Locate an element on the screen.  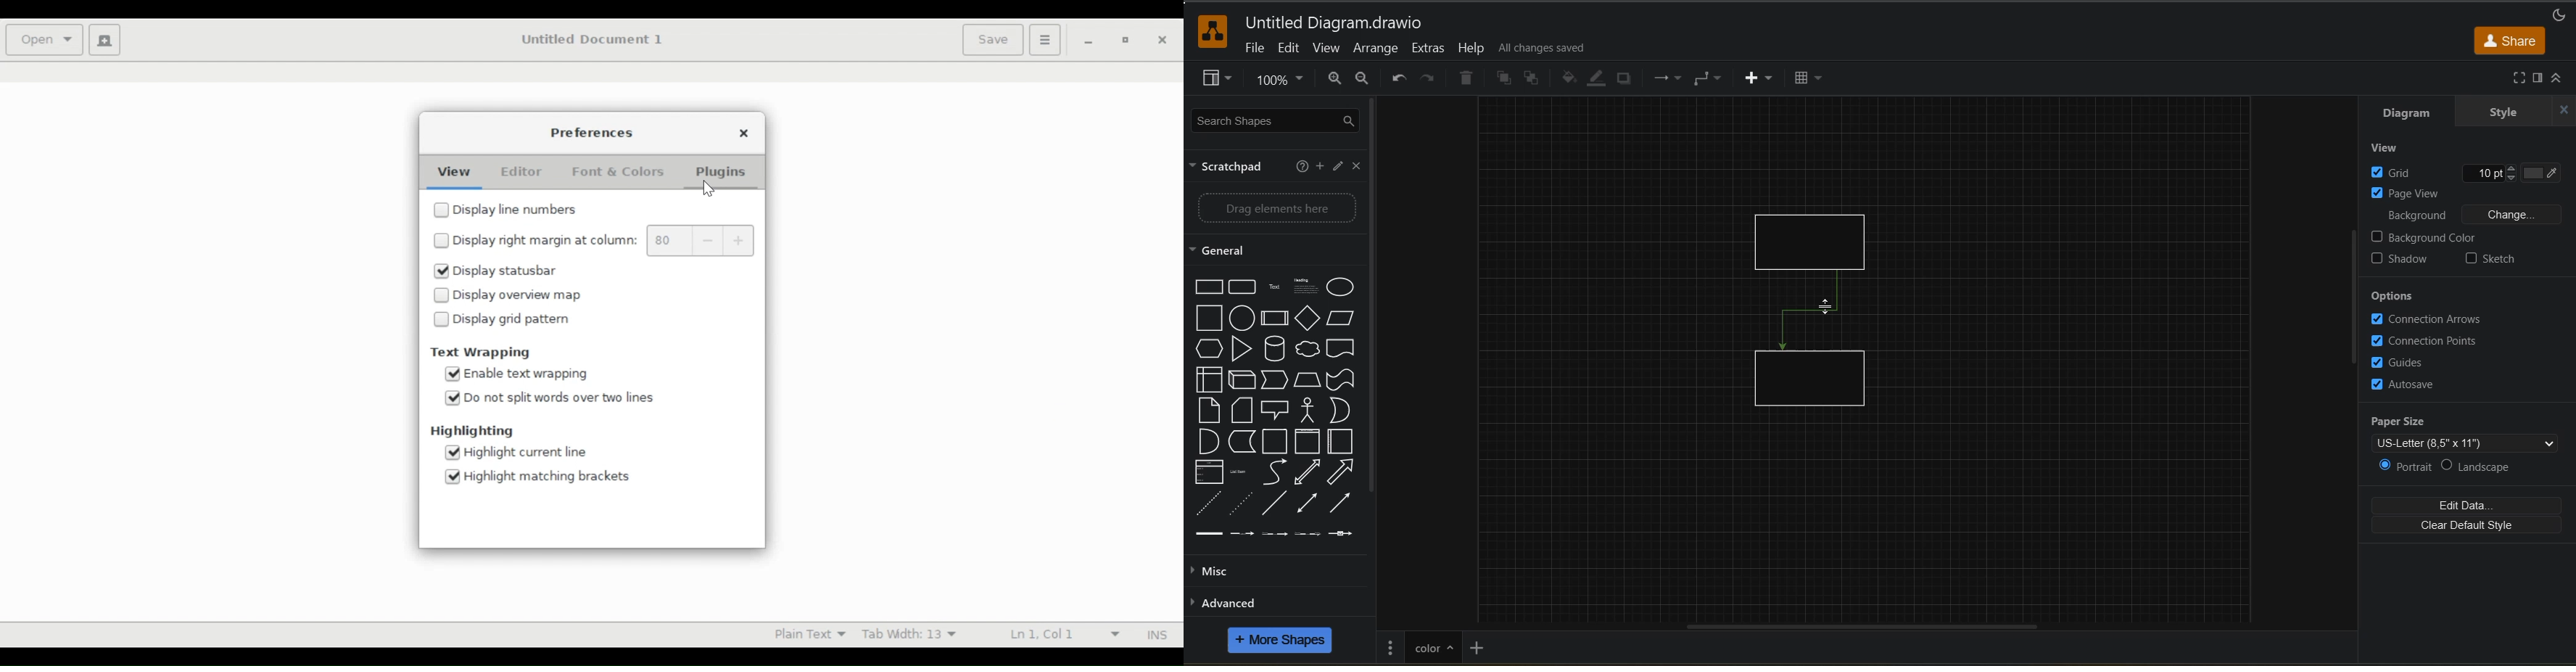
add is located at coordinates (1319, 165).